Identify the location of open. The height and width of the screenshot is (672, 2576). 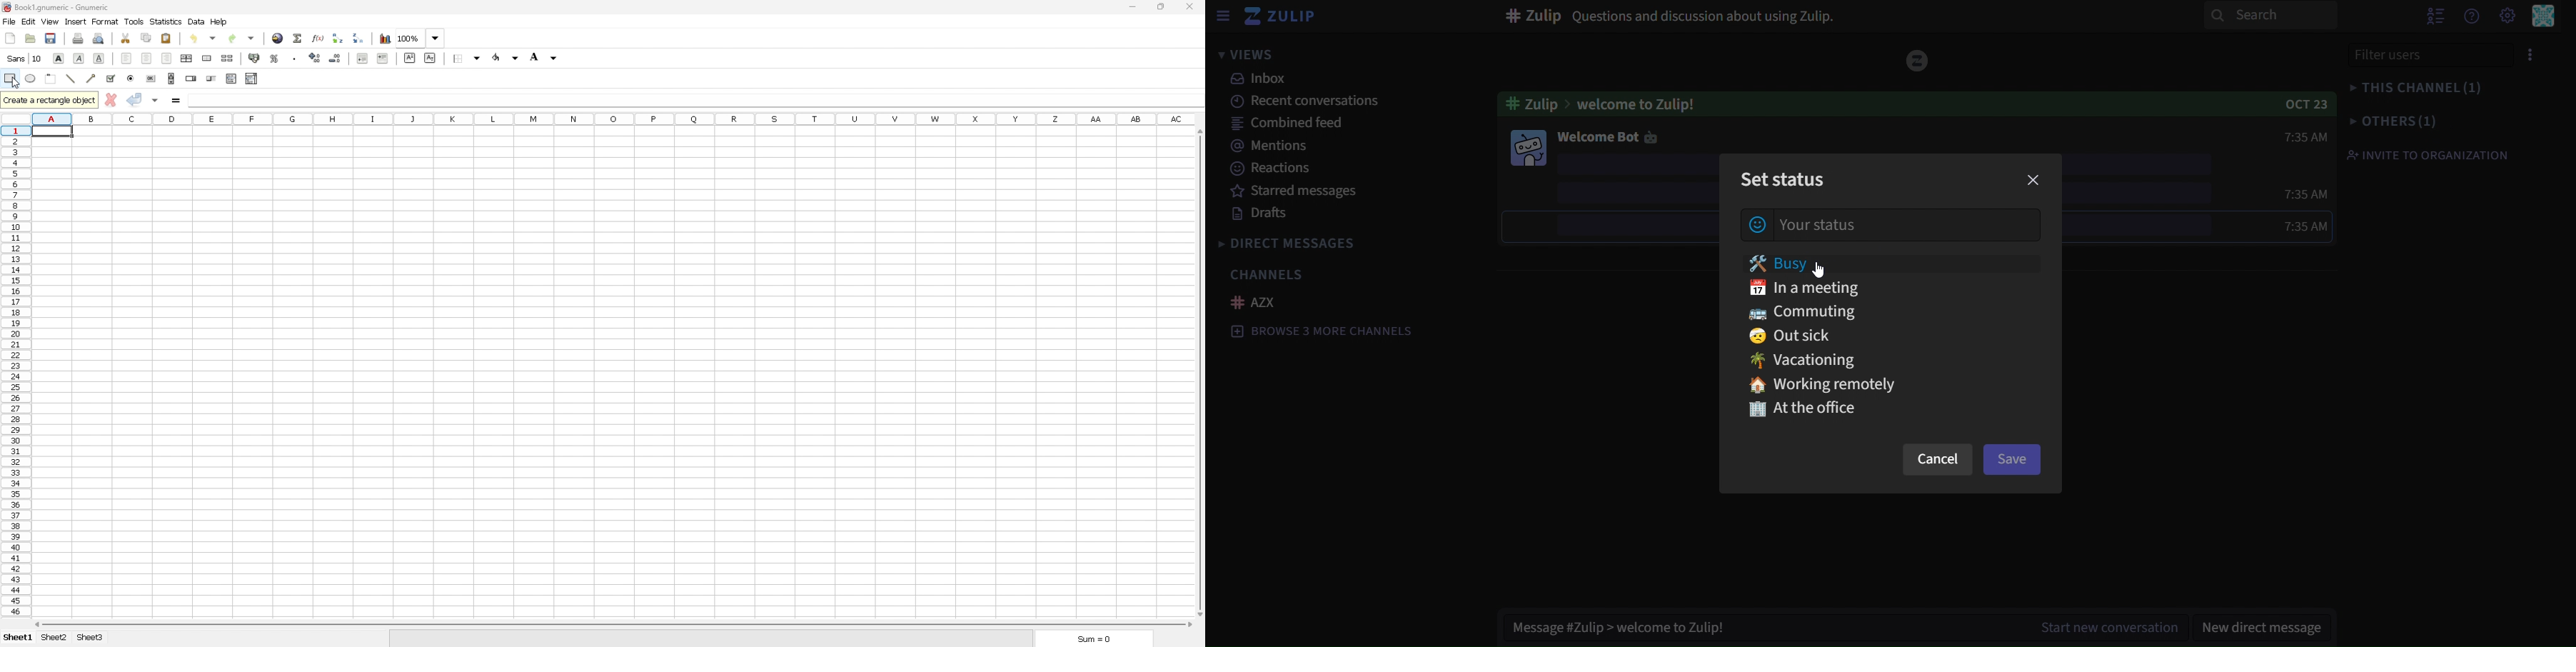
(31, 38).